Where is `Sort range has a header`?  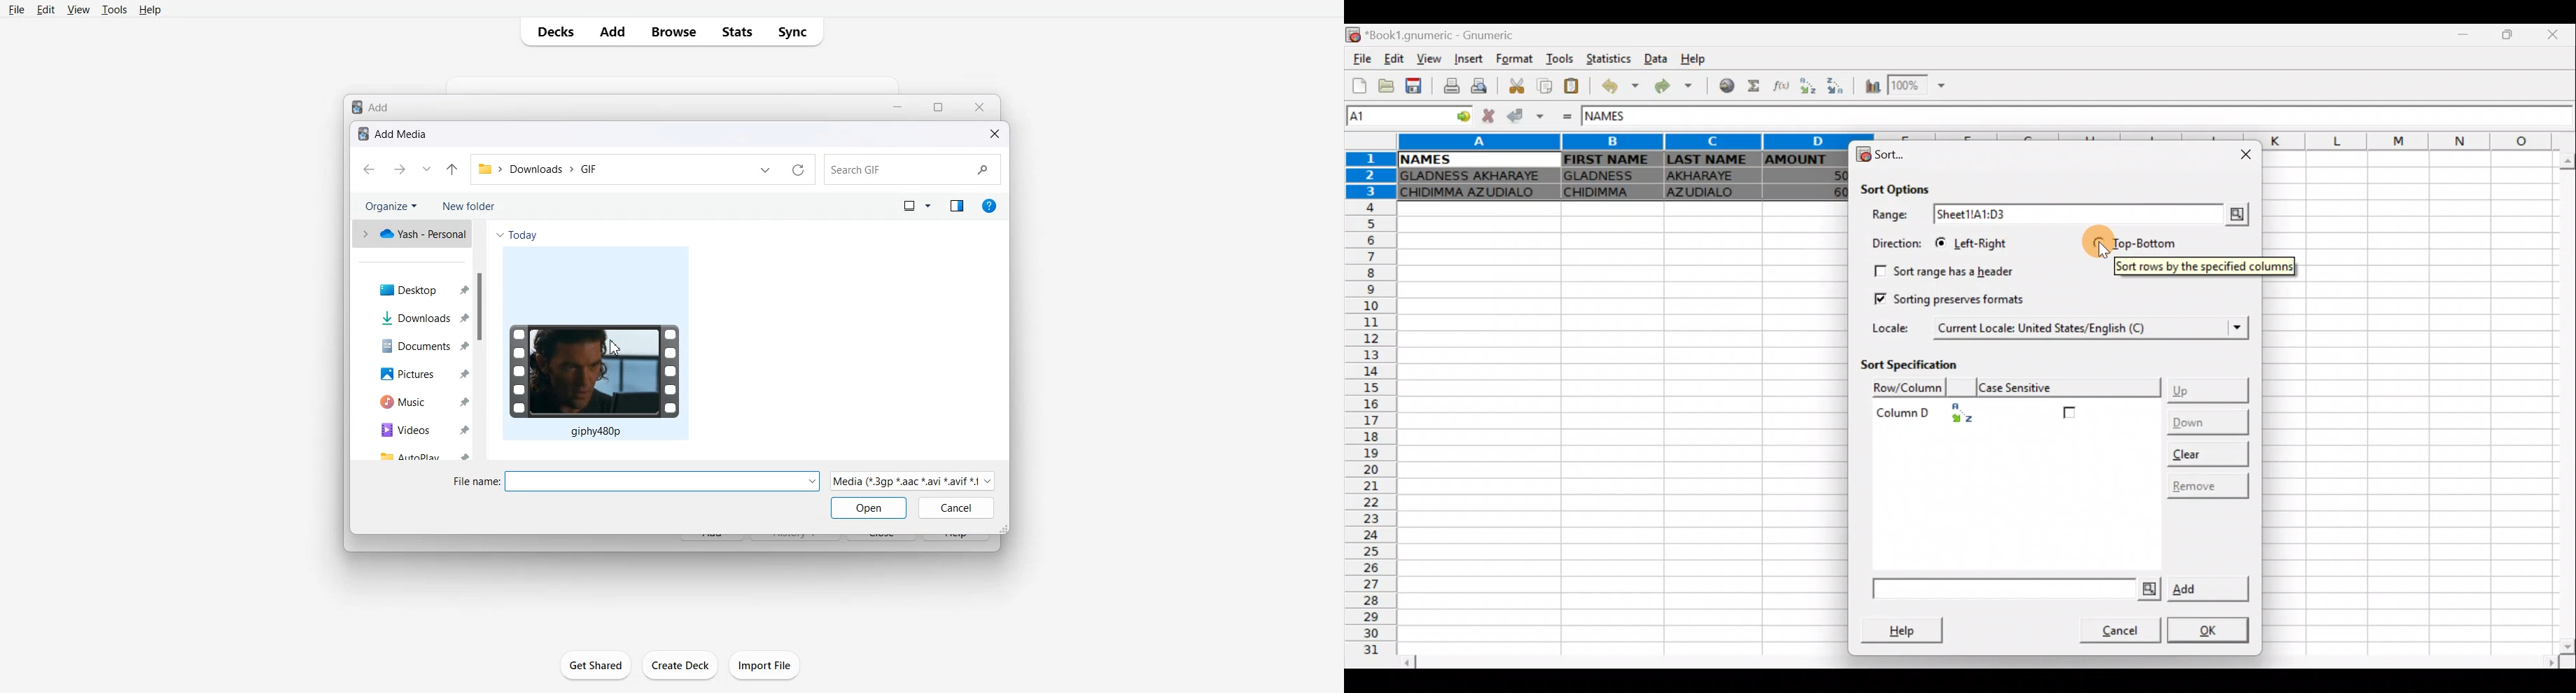 Sort range has a header is located at coordinates (1952, 270).